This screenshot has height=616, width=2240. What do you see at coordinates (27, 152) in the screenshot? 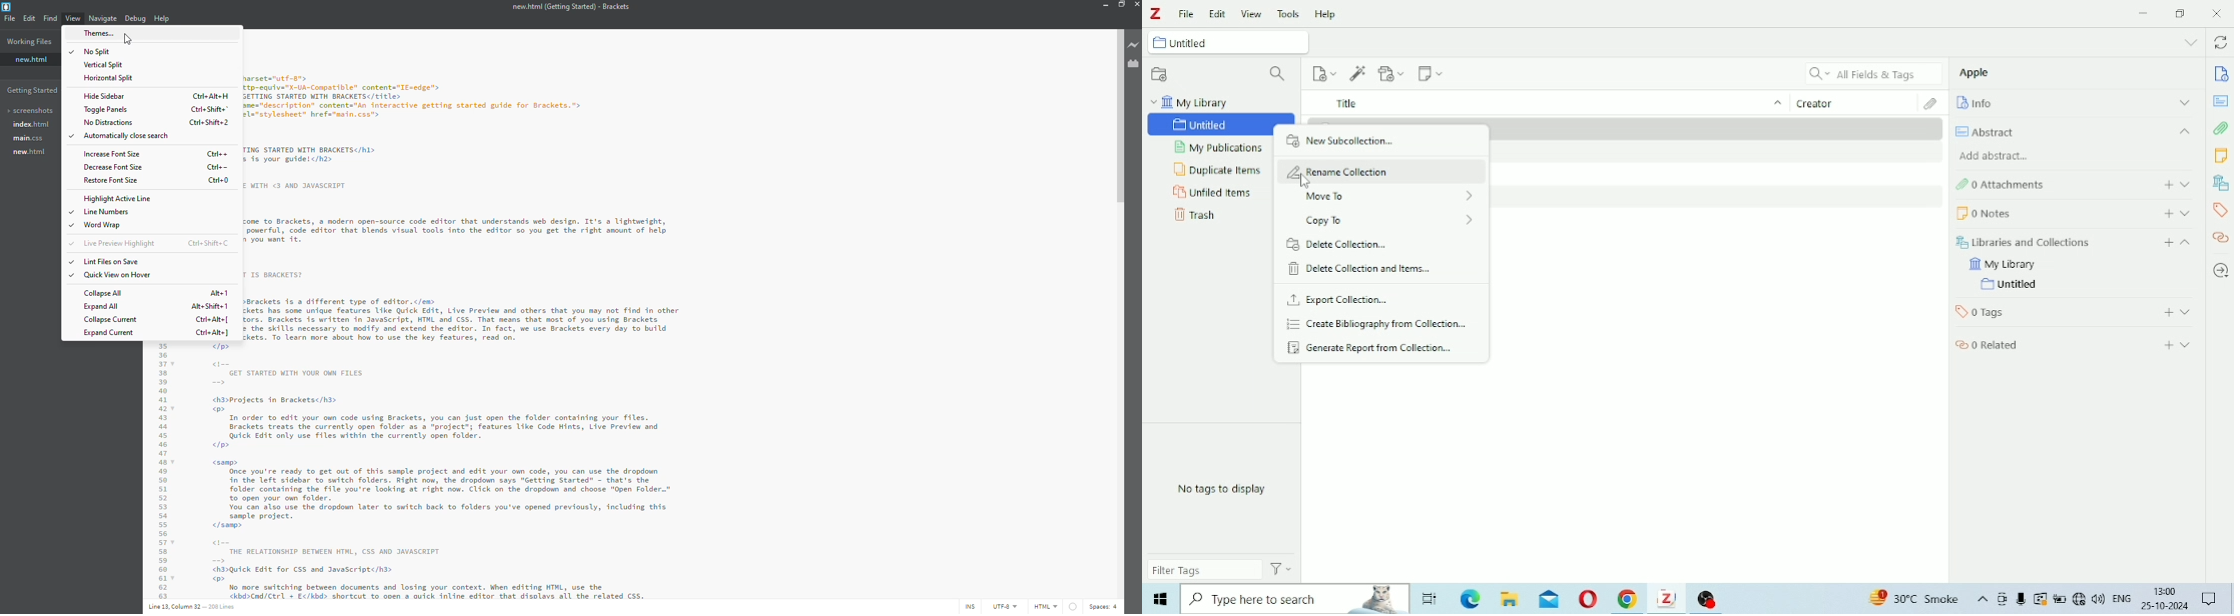
I see `new` at bounding box center [27, 152].